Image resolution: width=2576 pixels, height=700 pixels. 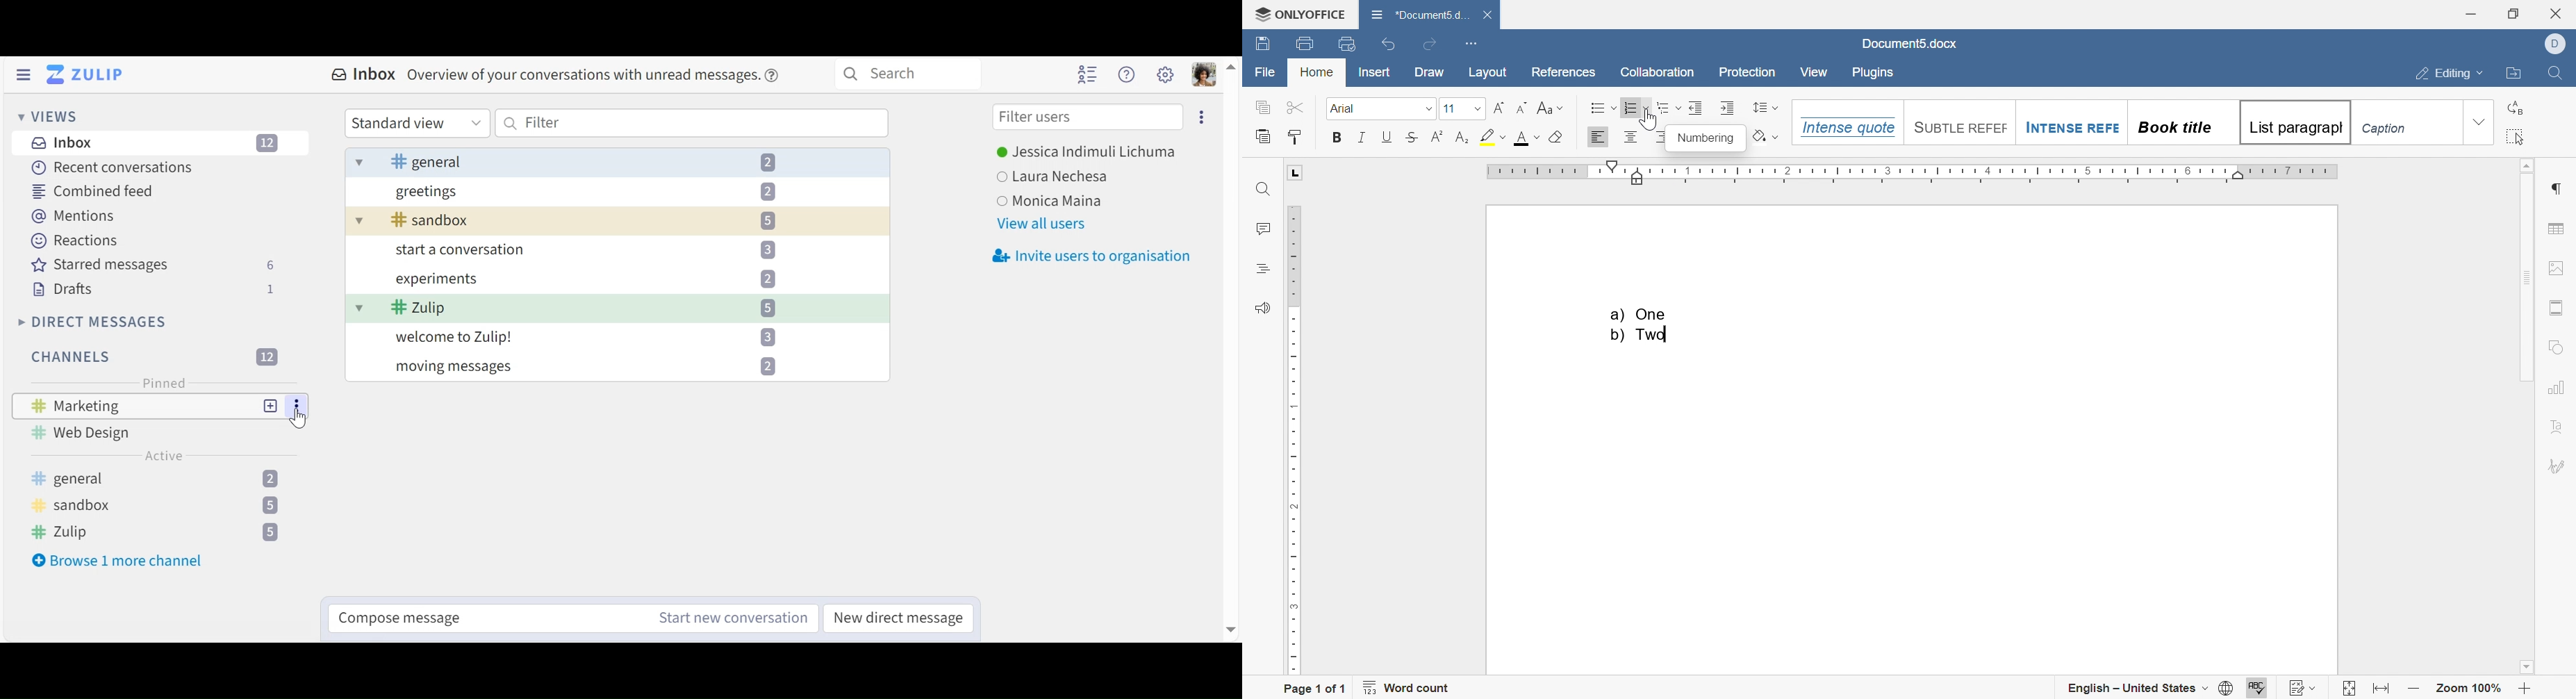 I want to click on user2, so click(x=1059, y=177).